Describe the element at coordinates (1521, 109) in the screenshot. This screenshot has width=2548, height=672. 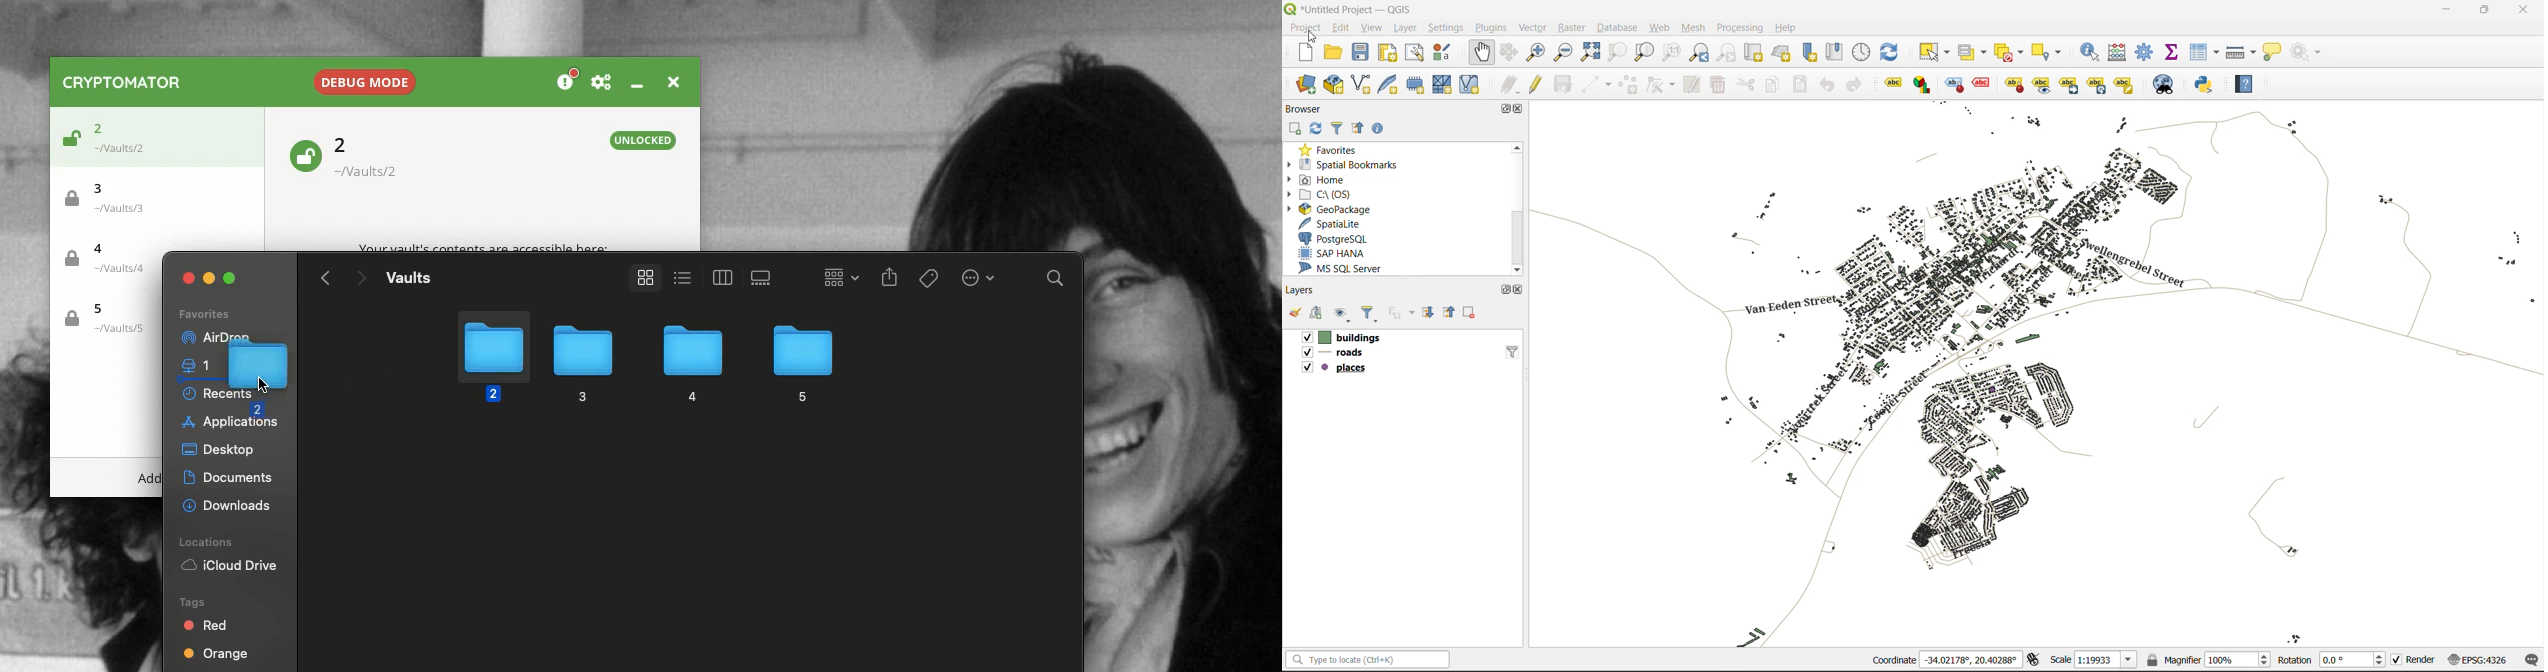
I see `close` at that location.